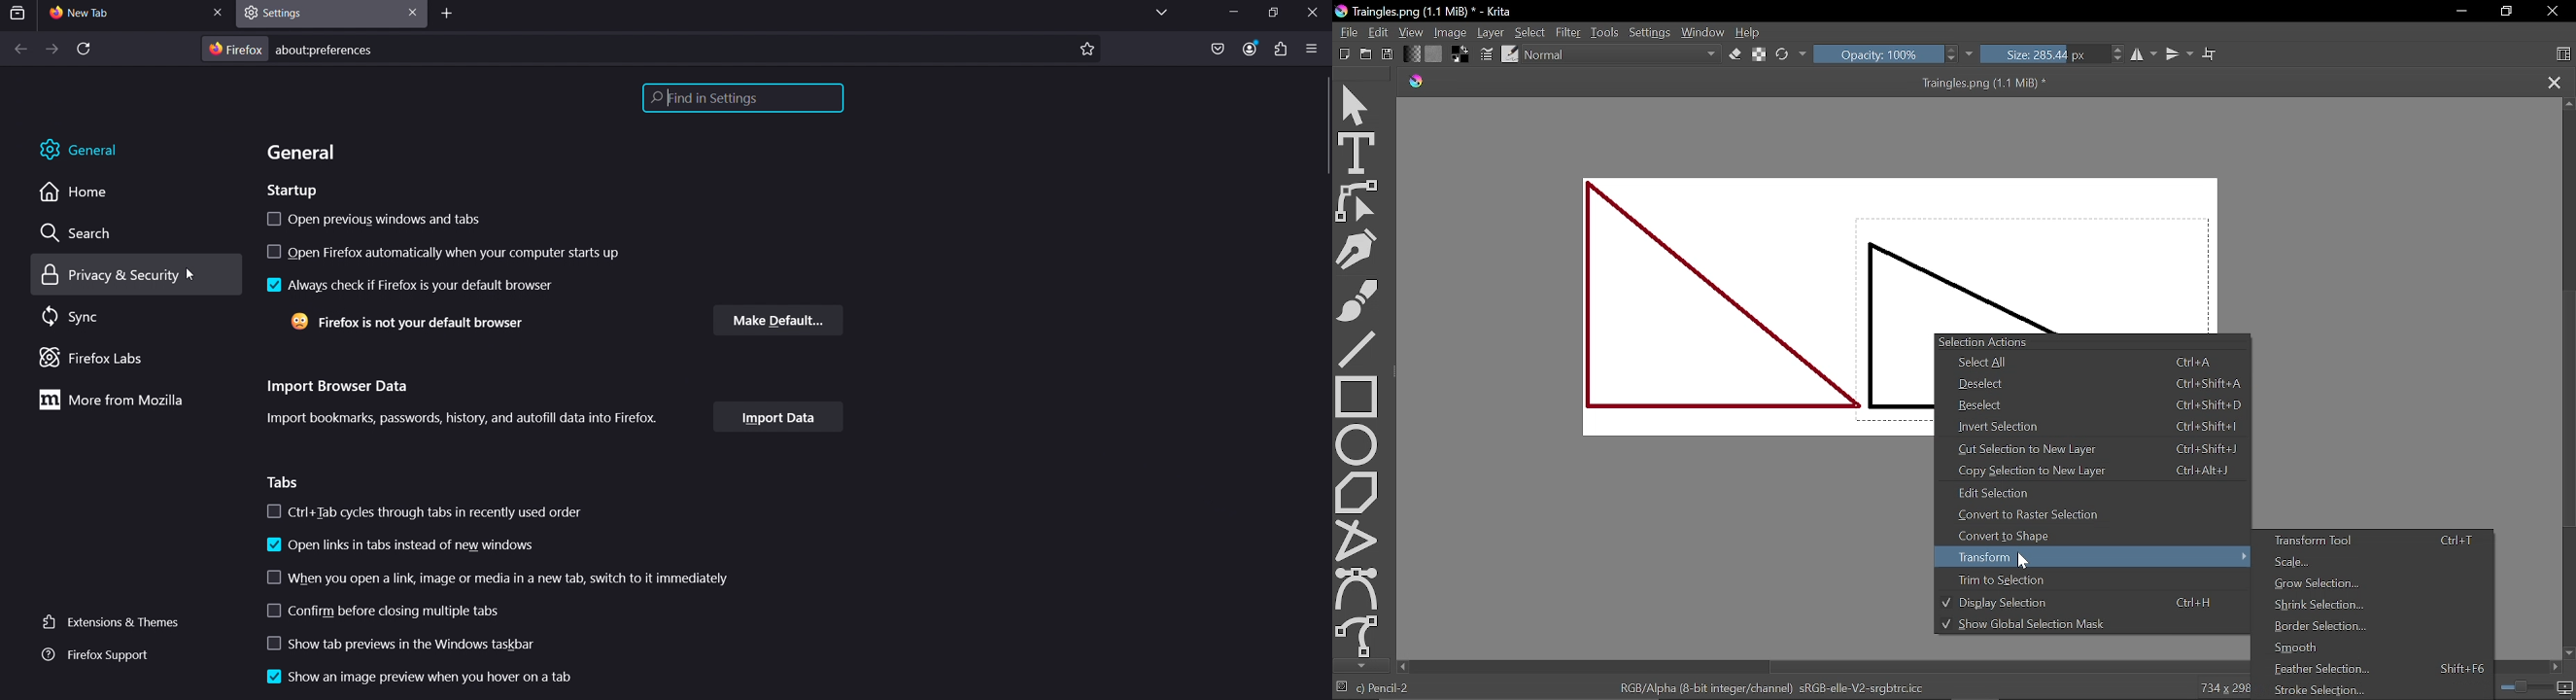  What do you see at coordinates (1345, 54) in the screenshot?
I see `Open new document` at bounding box center [1345, 54].